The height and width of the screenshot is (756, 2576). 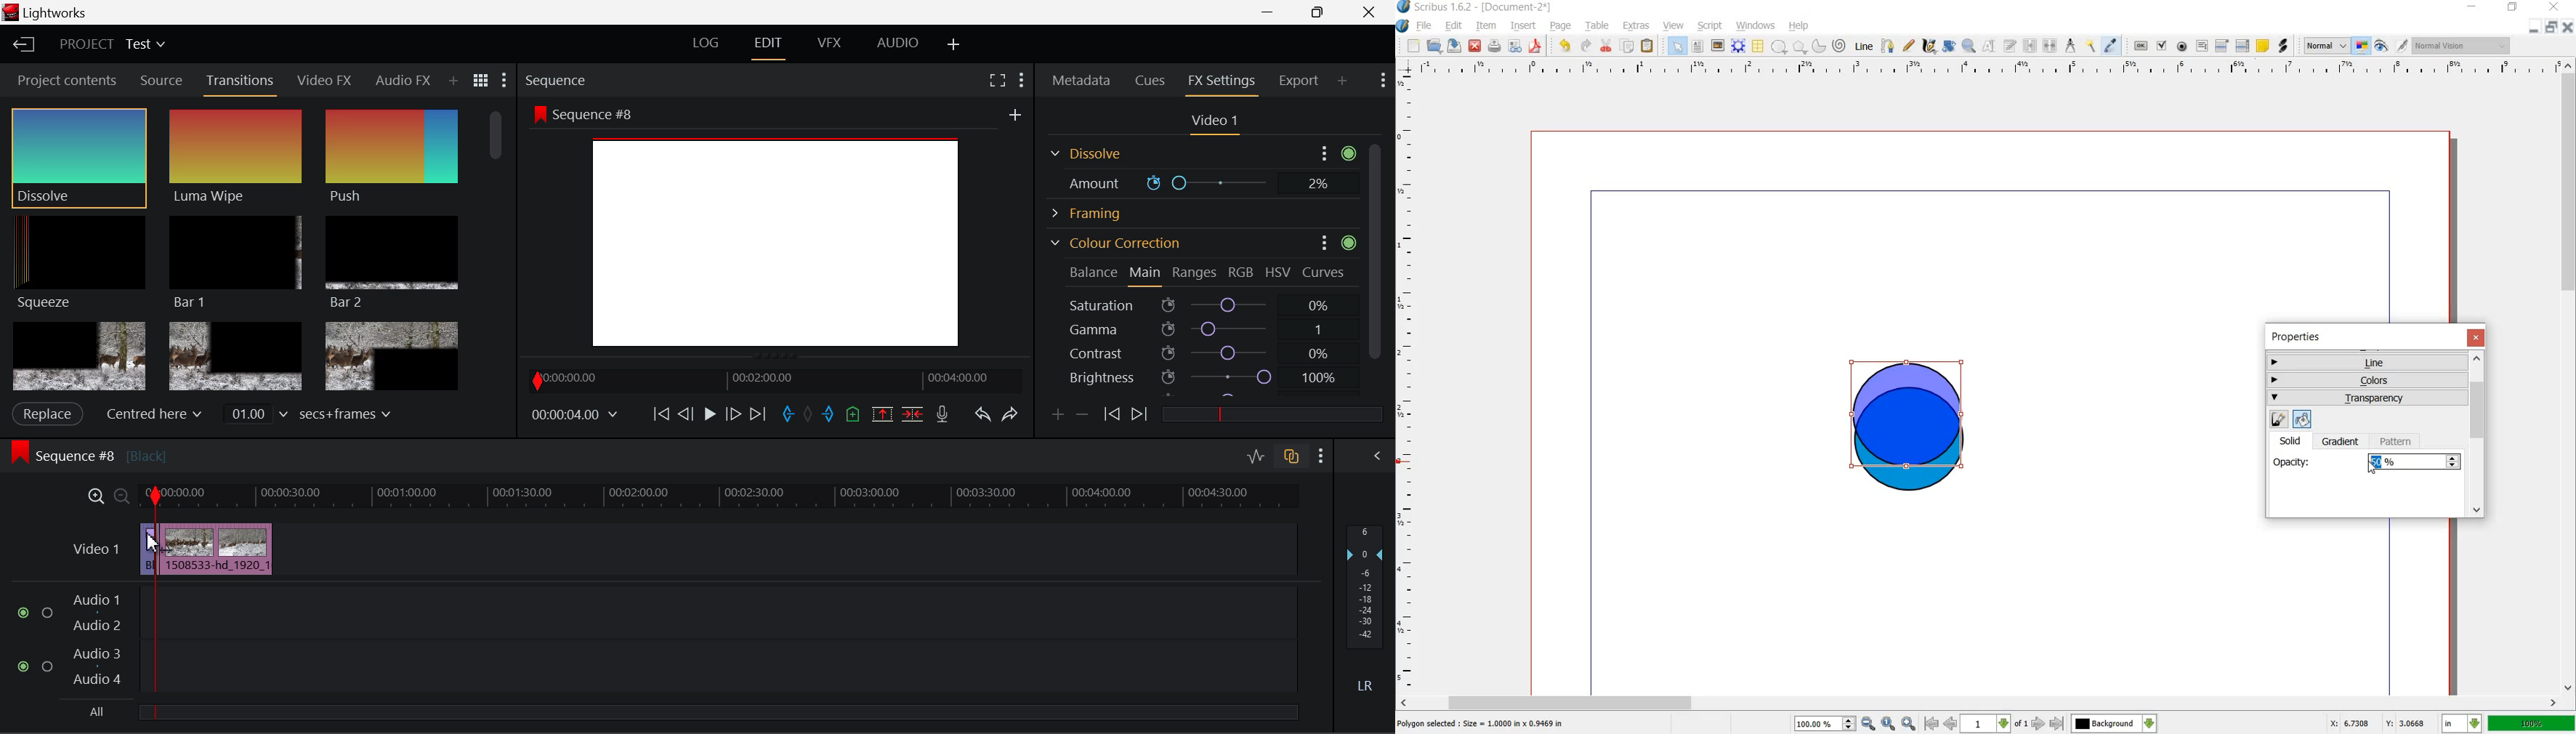 I want to click on Increase or decrease opacity, so click(x=2453, y=463).